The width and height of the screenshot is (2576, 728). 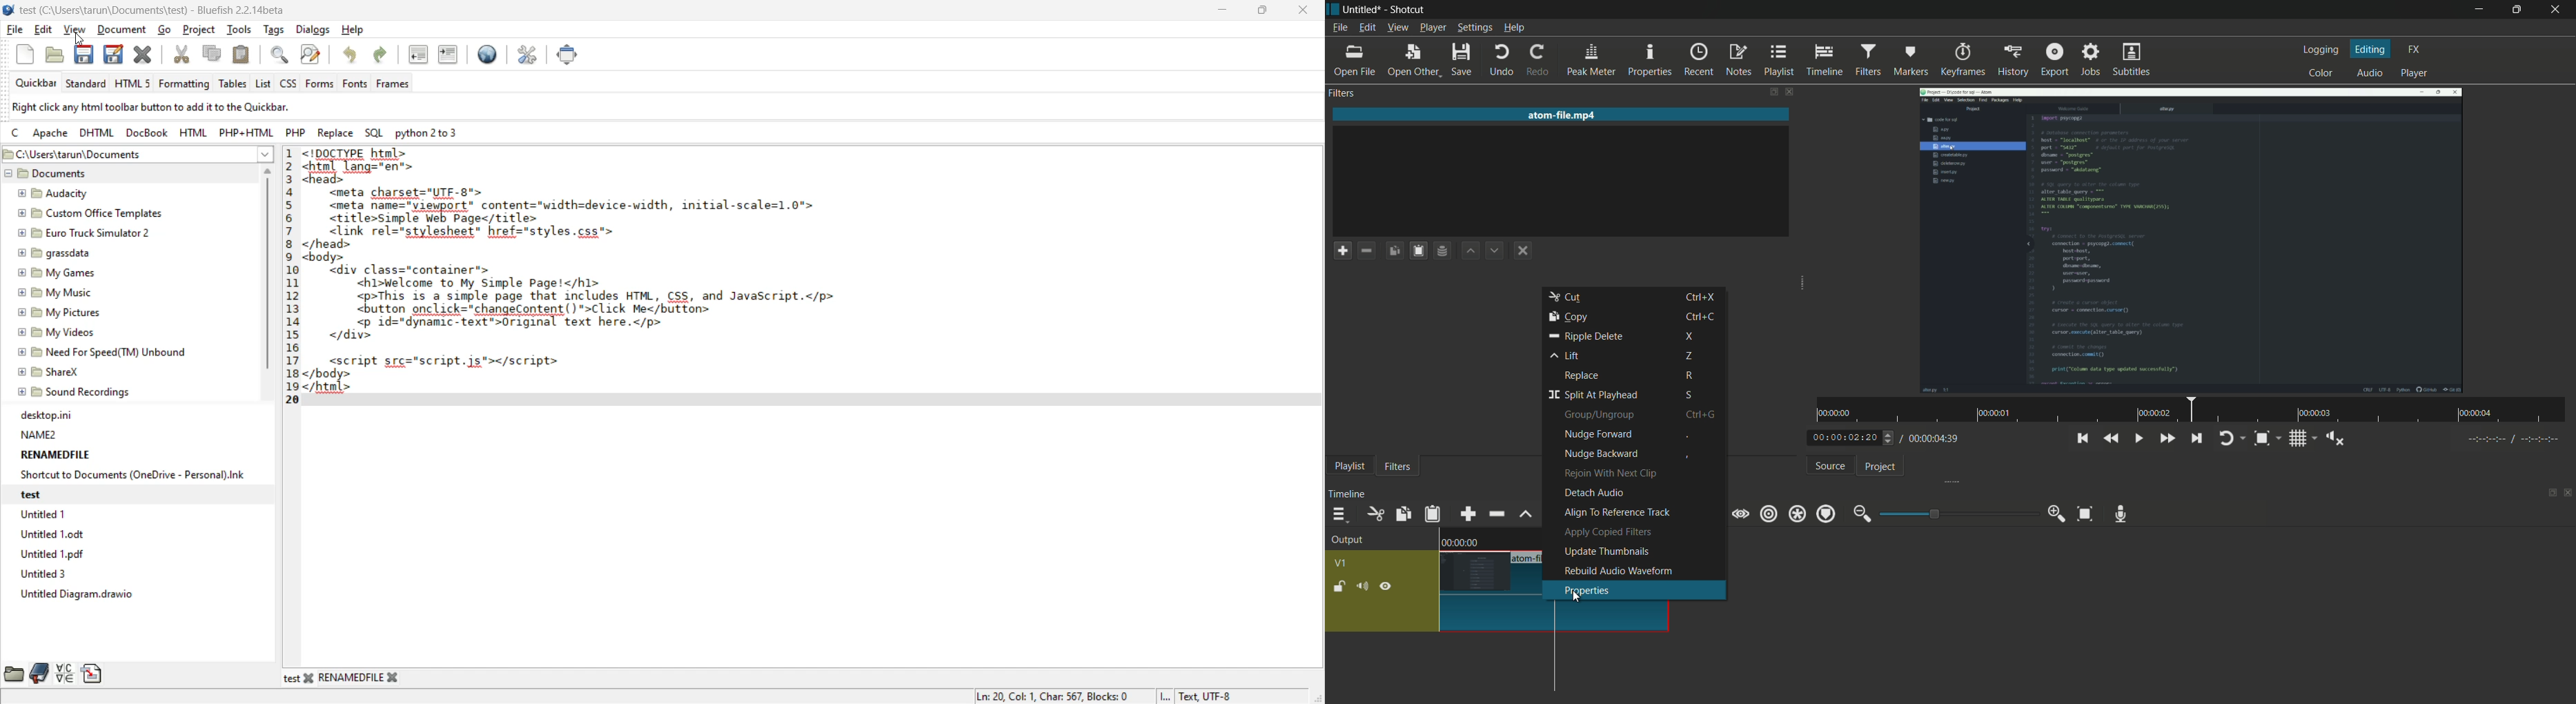 What do you see at coordinates (2091, 59) in the screenshot?
I see `jobs` at bounding box center [2091, 59].